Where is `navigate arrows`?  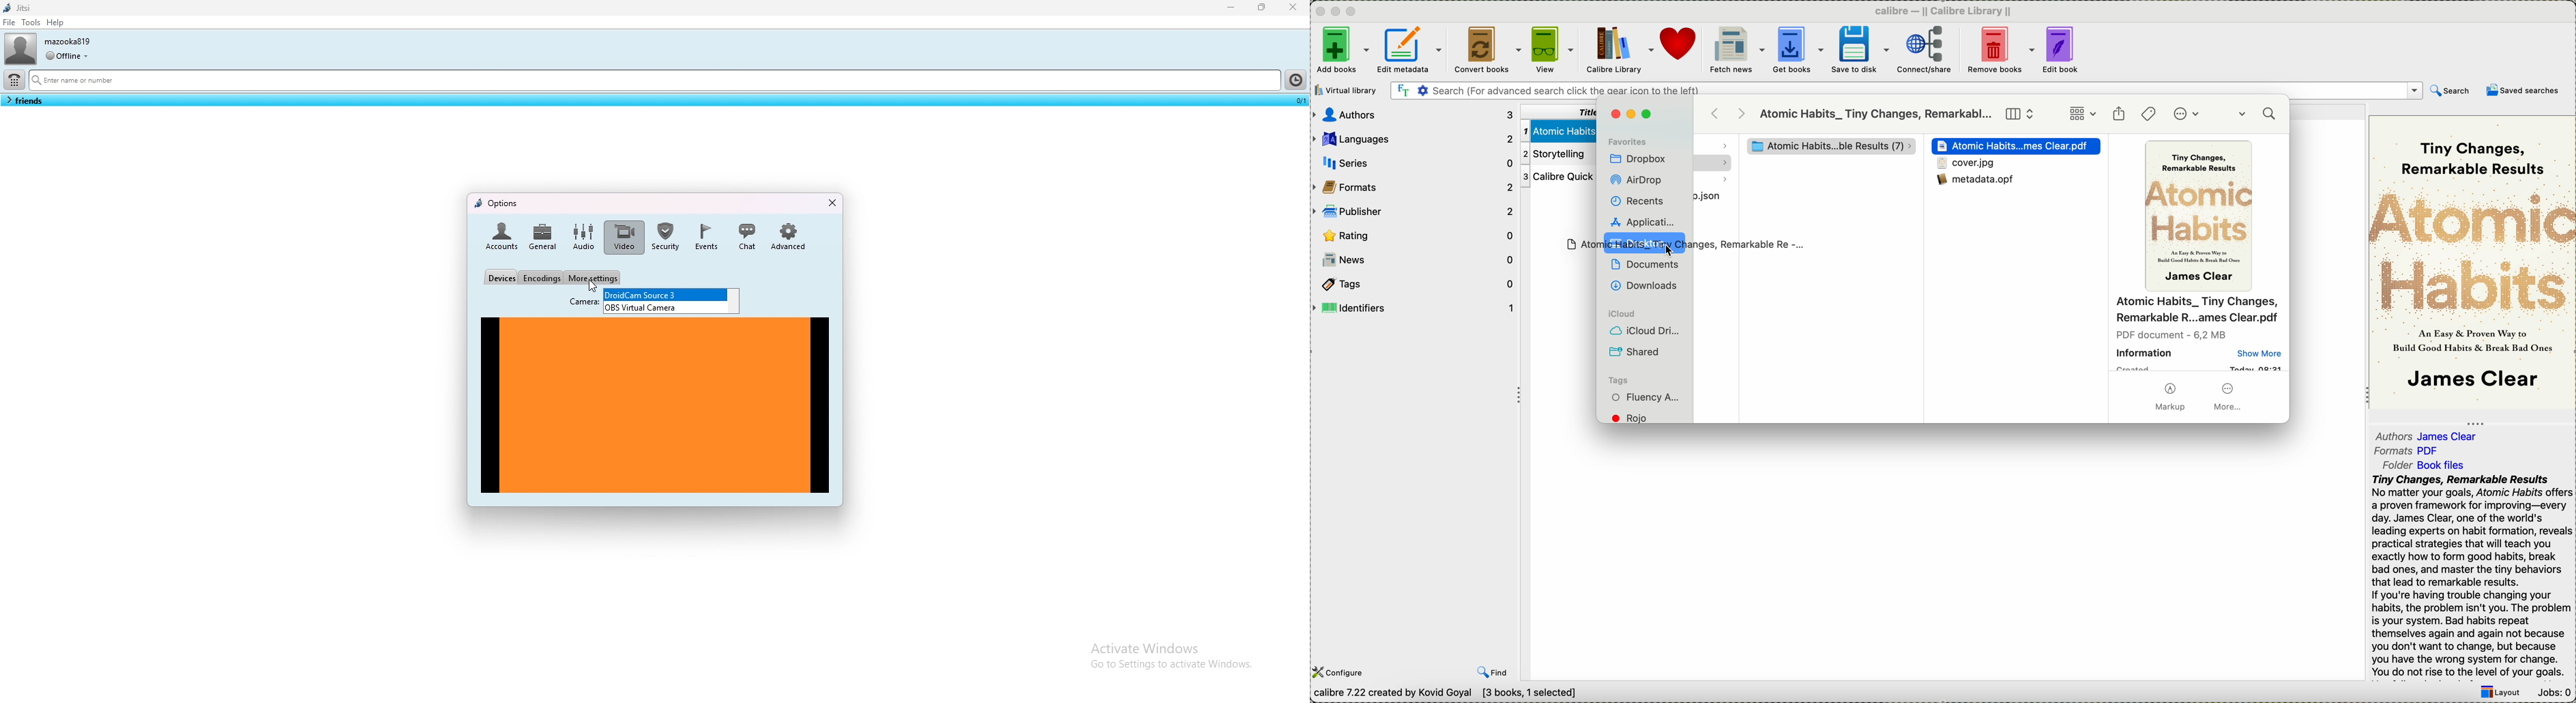
navigate arrows is located at coordinates (1729, 113).